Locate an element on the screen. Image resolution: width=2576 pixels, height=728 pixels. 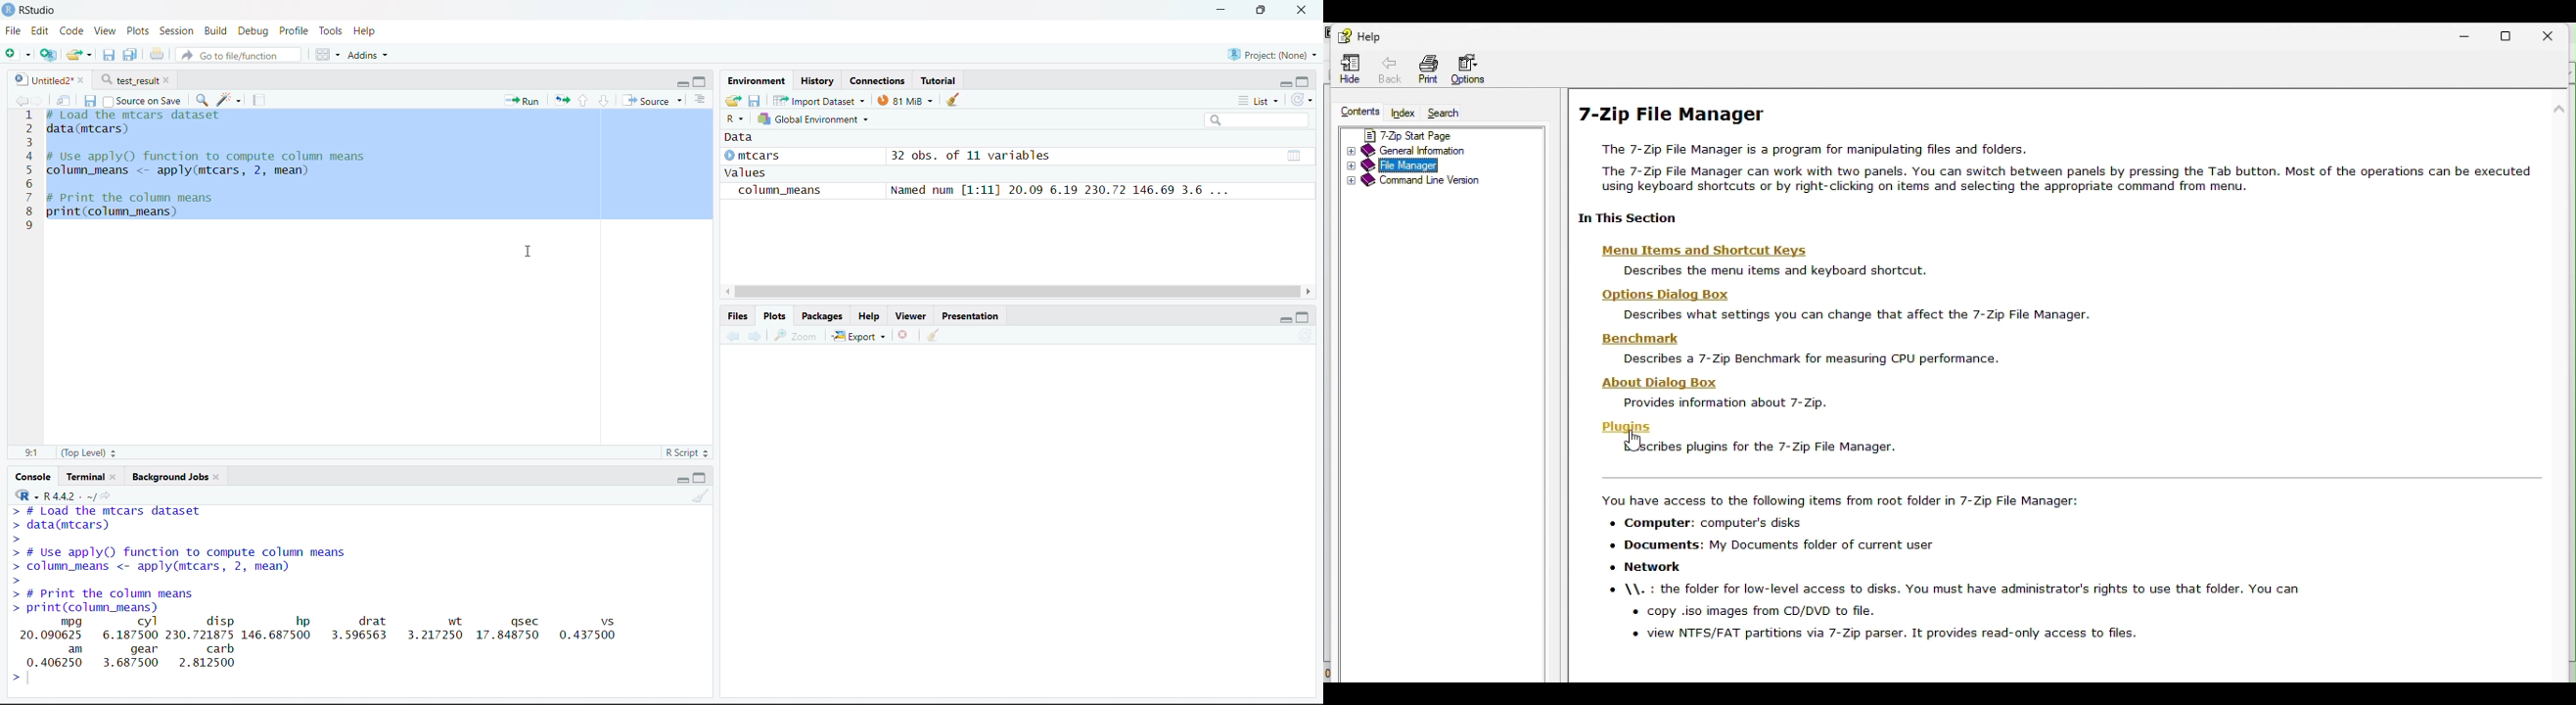
Data
© mtcars 32 obs. of 11 variables
Values
column_means Named num [1:11] 20.09 6.19 230.72 146.69 3.6 ... is located at coordinates (998, 167).